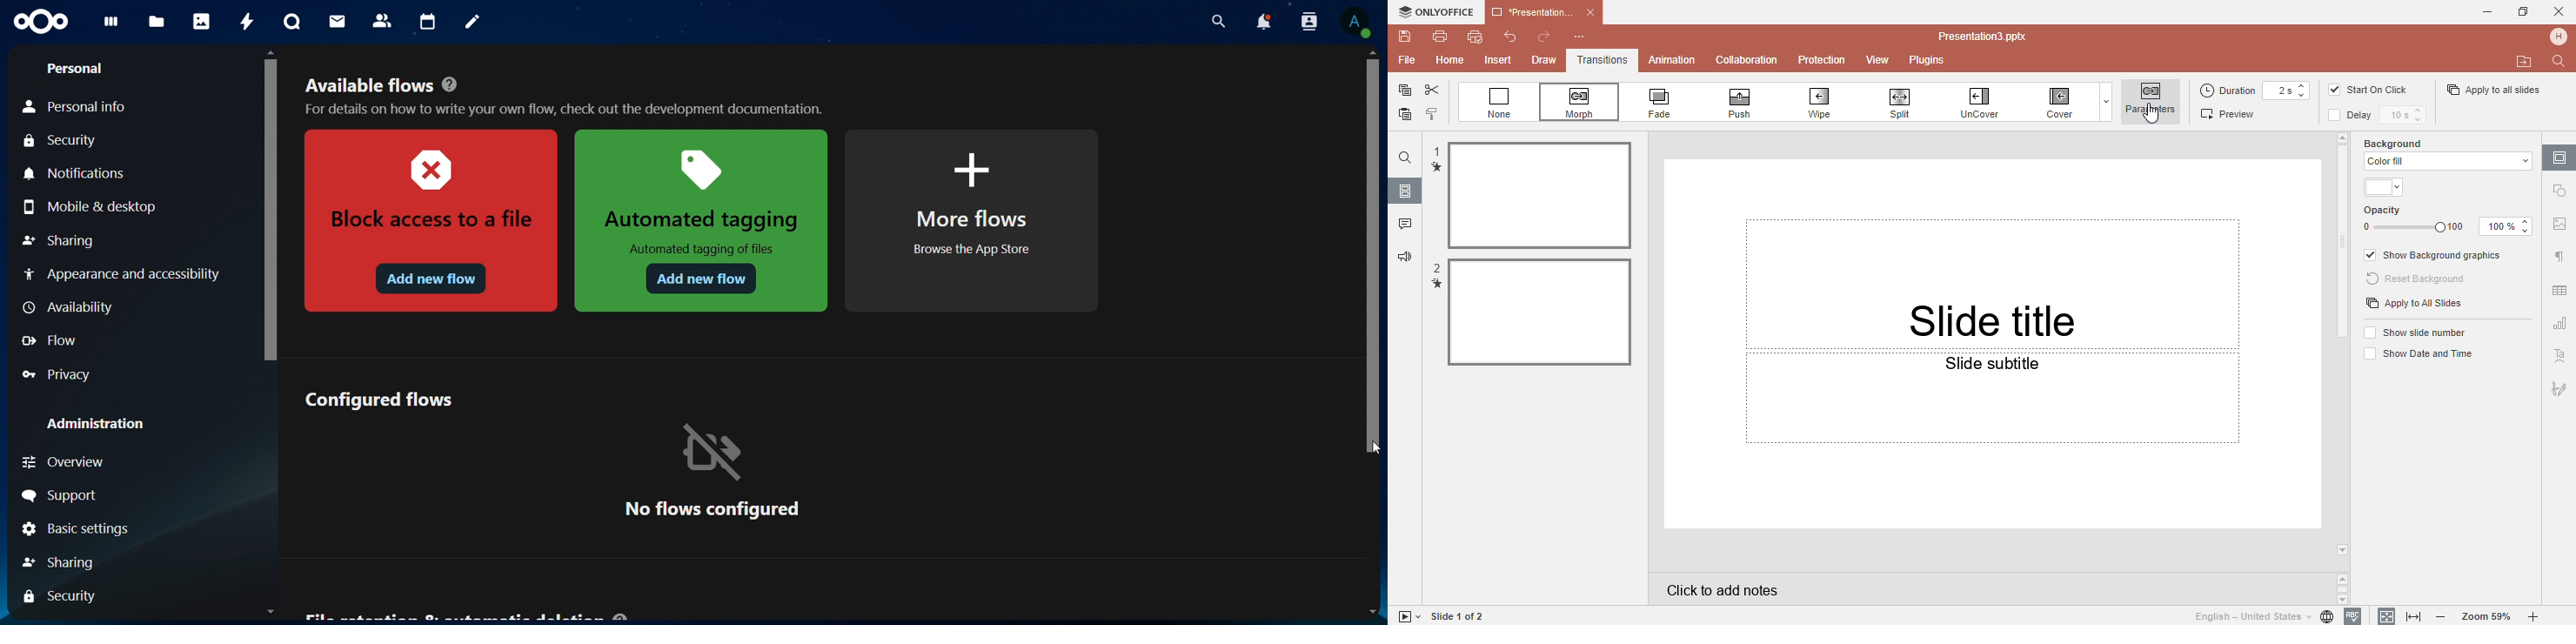 The height and width of the screenshot is (644, 2576). What do you see at coordinates (1989, 102) in the screenshot?
I see `Uncover` at bounding box center [1989, 102].